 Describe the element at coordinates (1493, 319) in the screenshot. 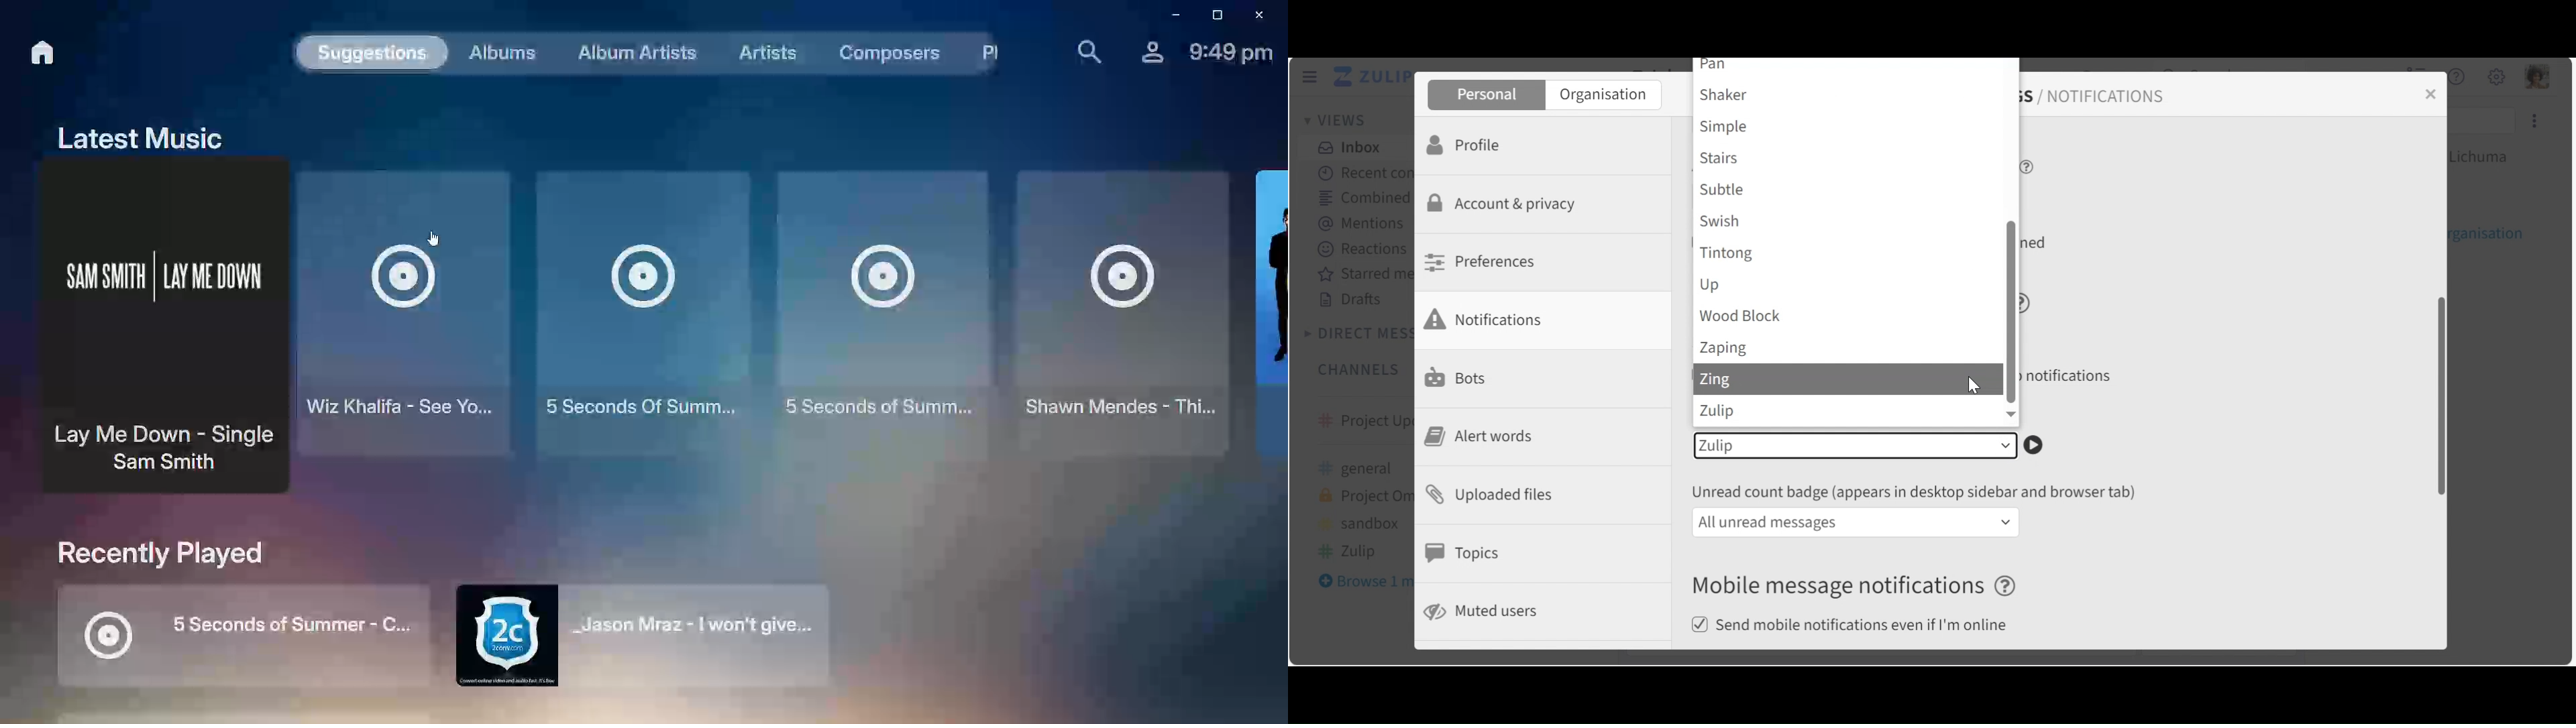

I see `Notifications` at that location.